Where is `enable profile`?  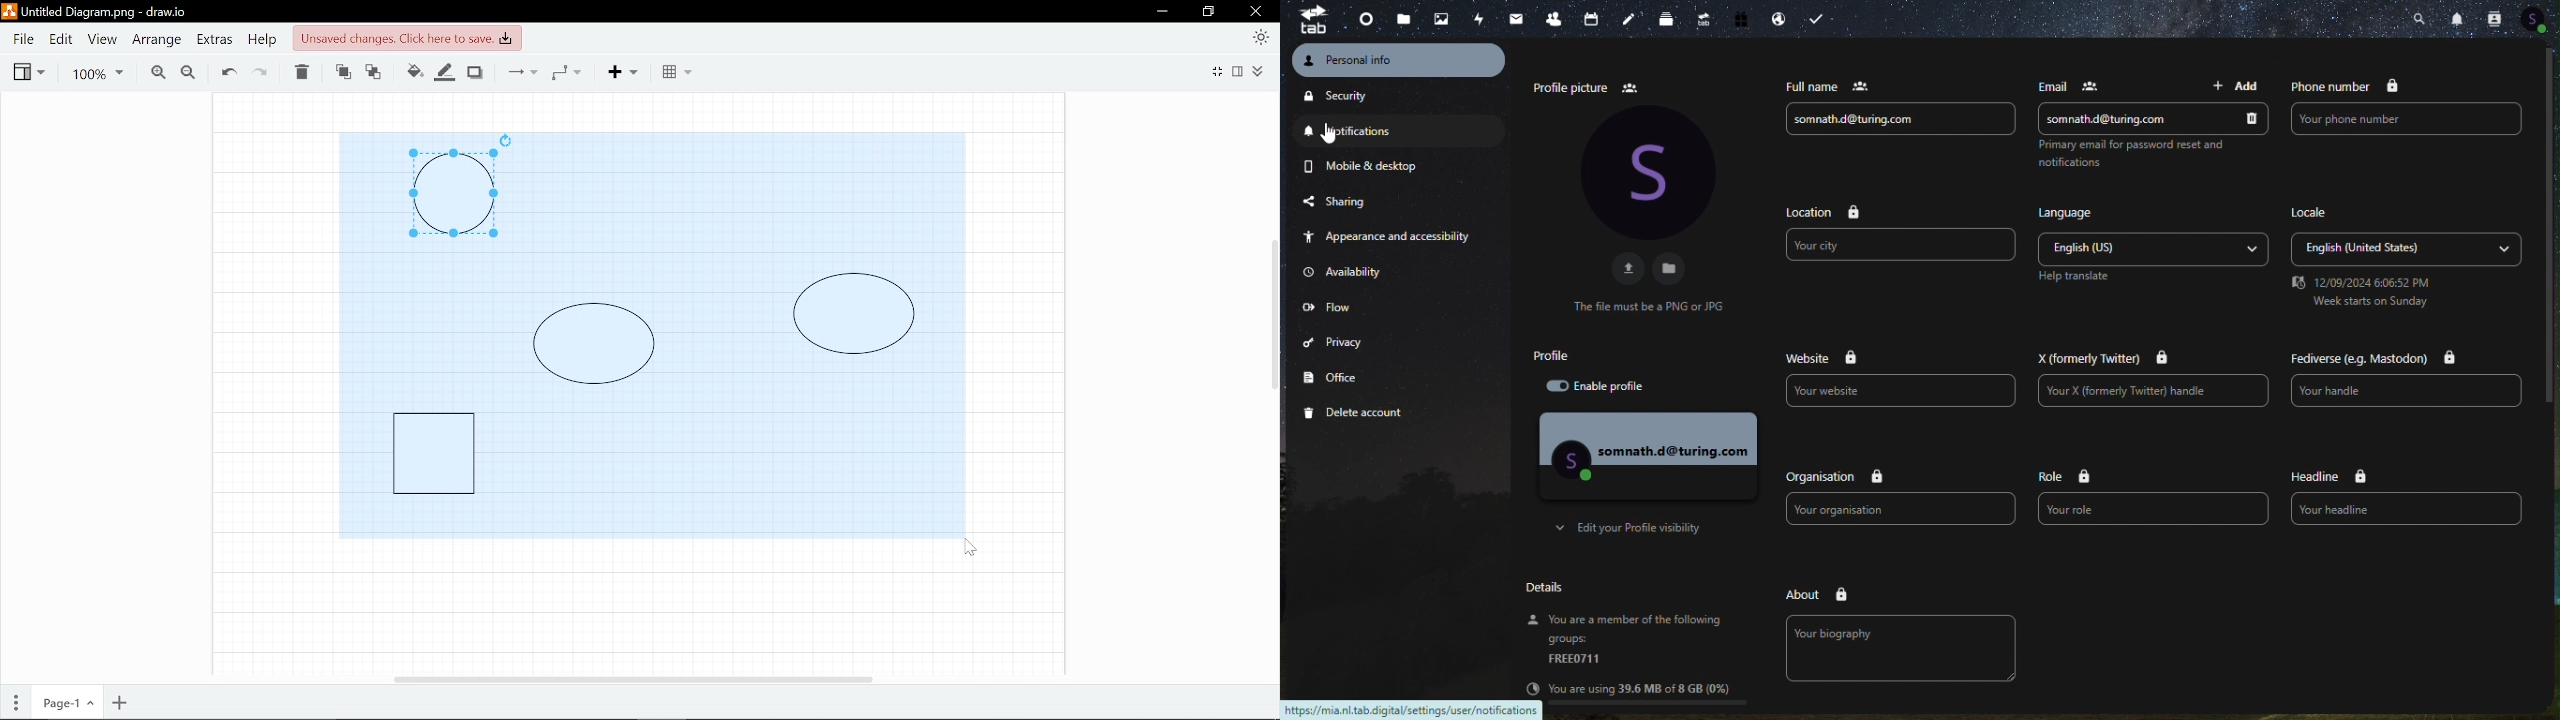 enable profile is located at coordinates (1611, 387).